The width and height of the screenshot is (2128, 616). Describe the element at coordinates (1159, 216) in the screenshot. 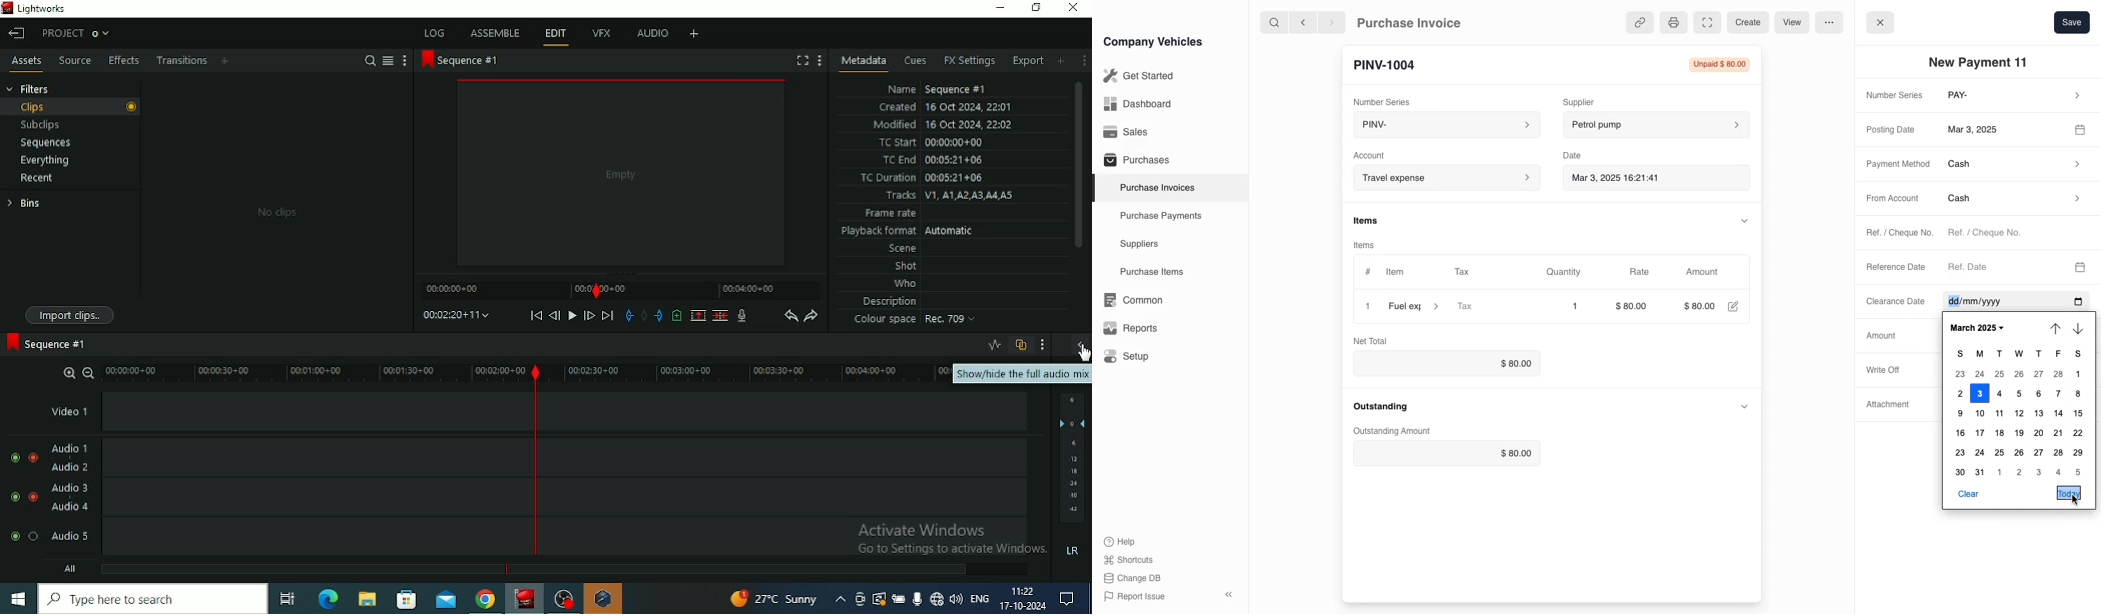

I see `Purchase Payments` at that location.